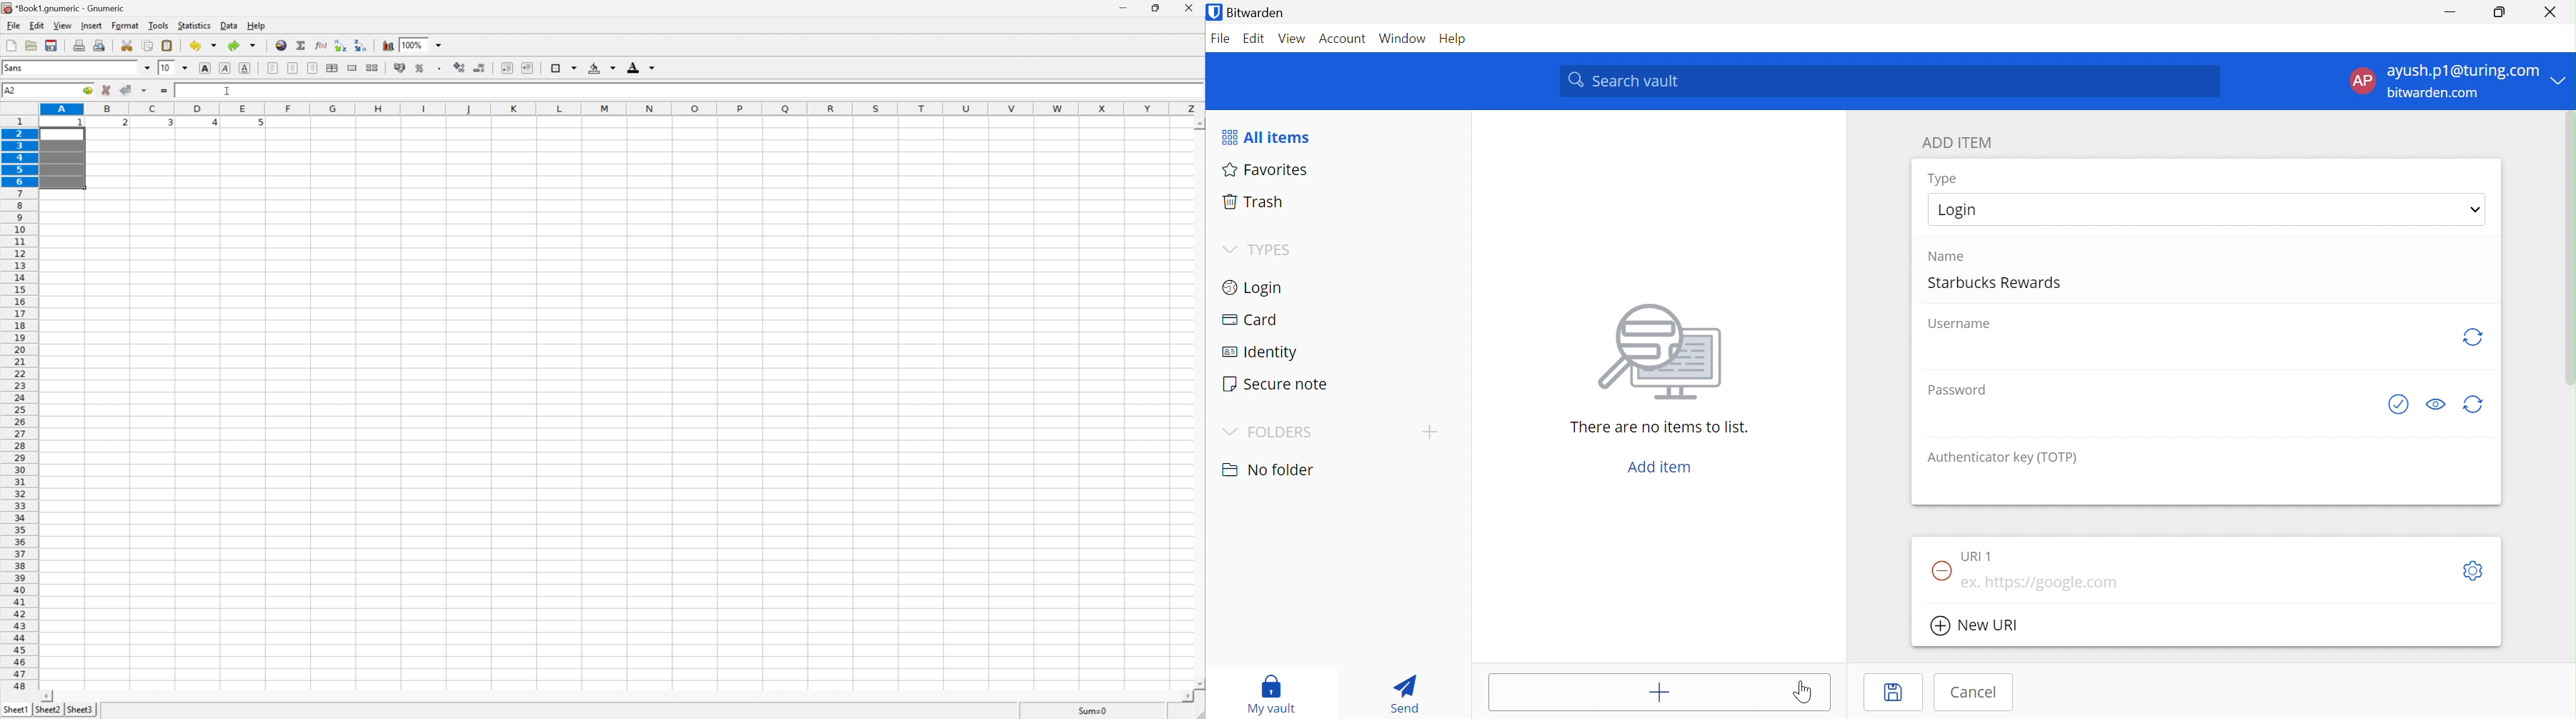  What do you see at coordinates (2436, 404) in the screenshot?
I see `Toggle visibility` at bounding box center [2436, 404].